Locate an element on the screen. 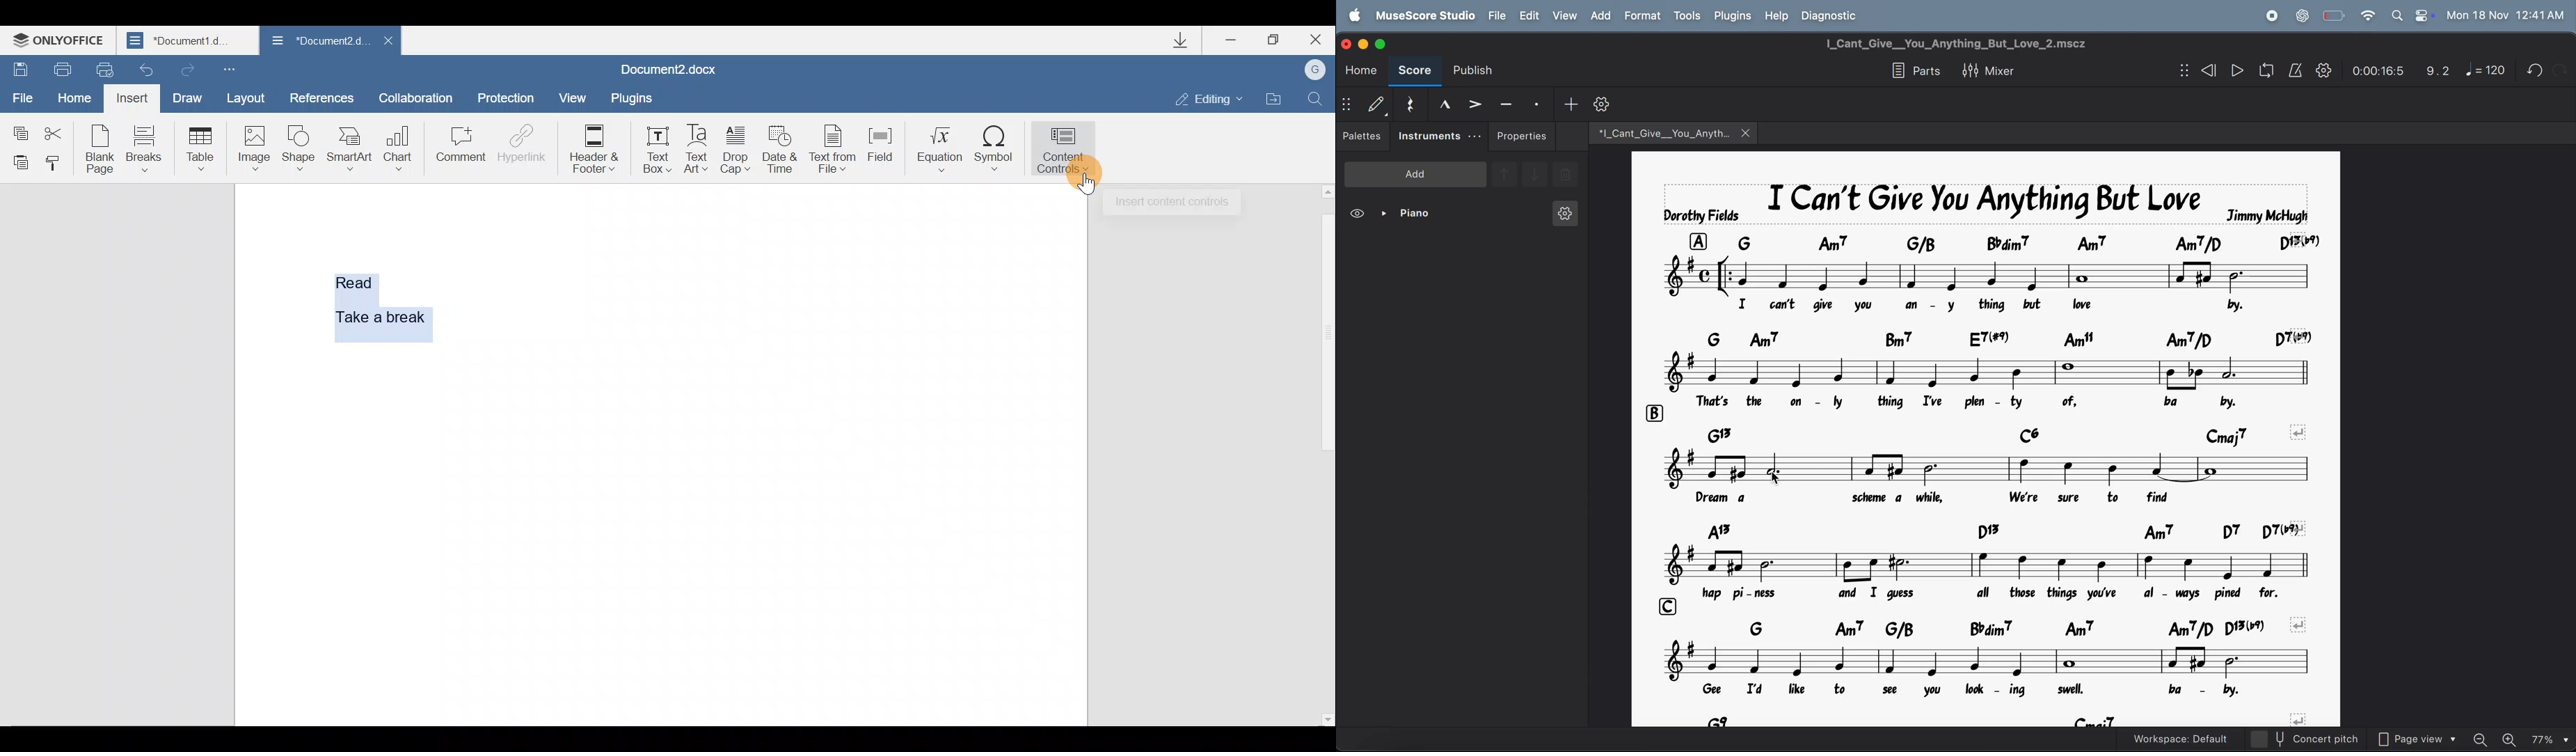 This screenshot has width=2576, height=756. rest is located at coordinates (1408, 102).